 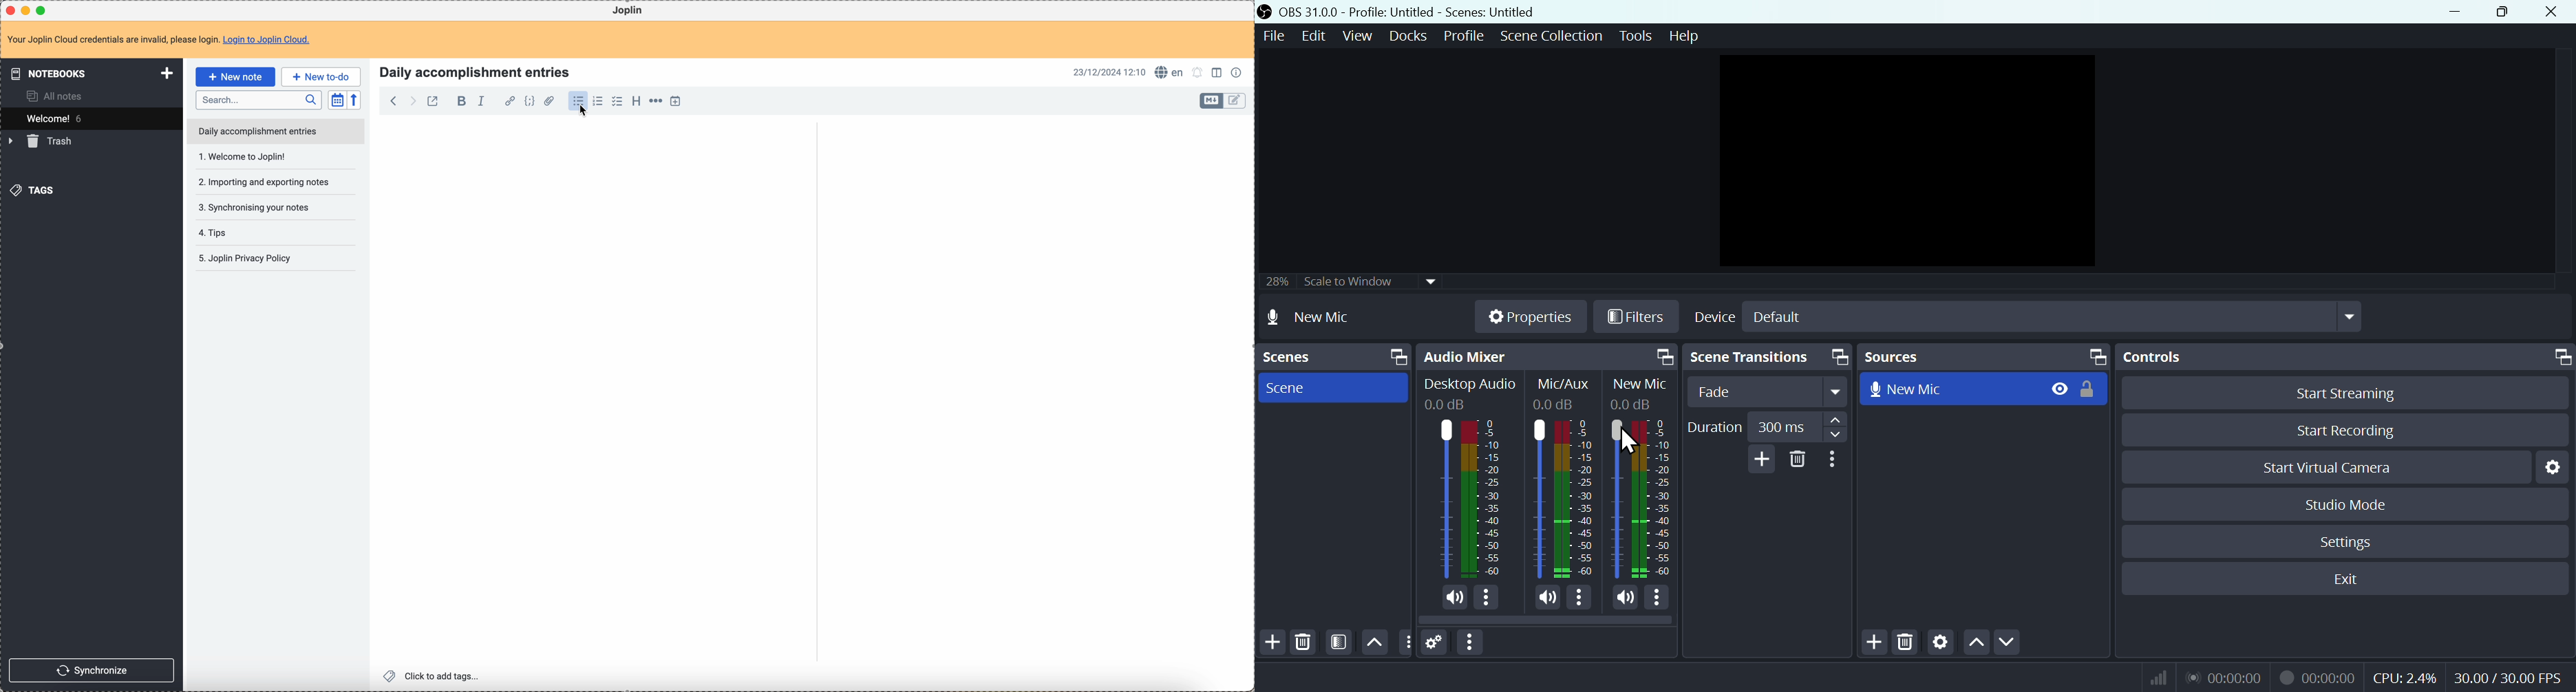 I want to click on reverse sort order, so click(x=354, y=100).